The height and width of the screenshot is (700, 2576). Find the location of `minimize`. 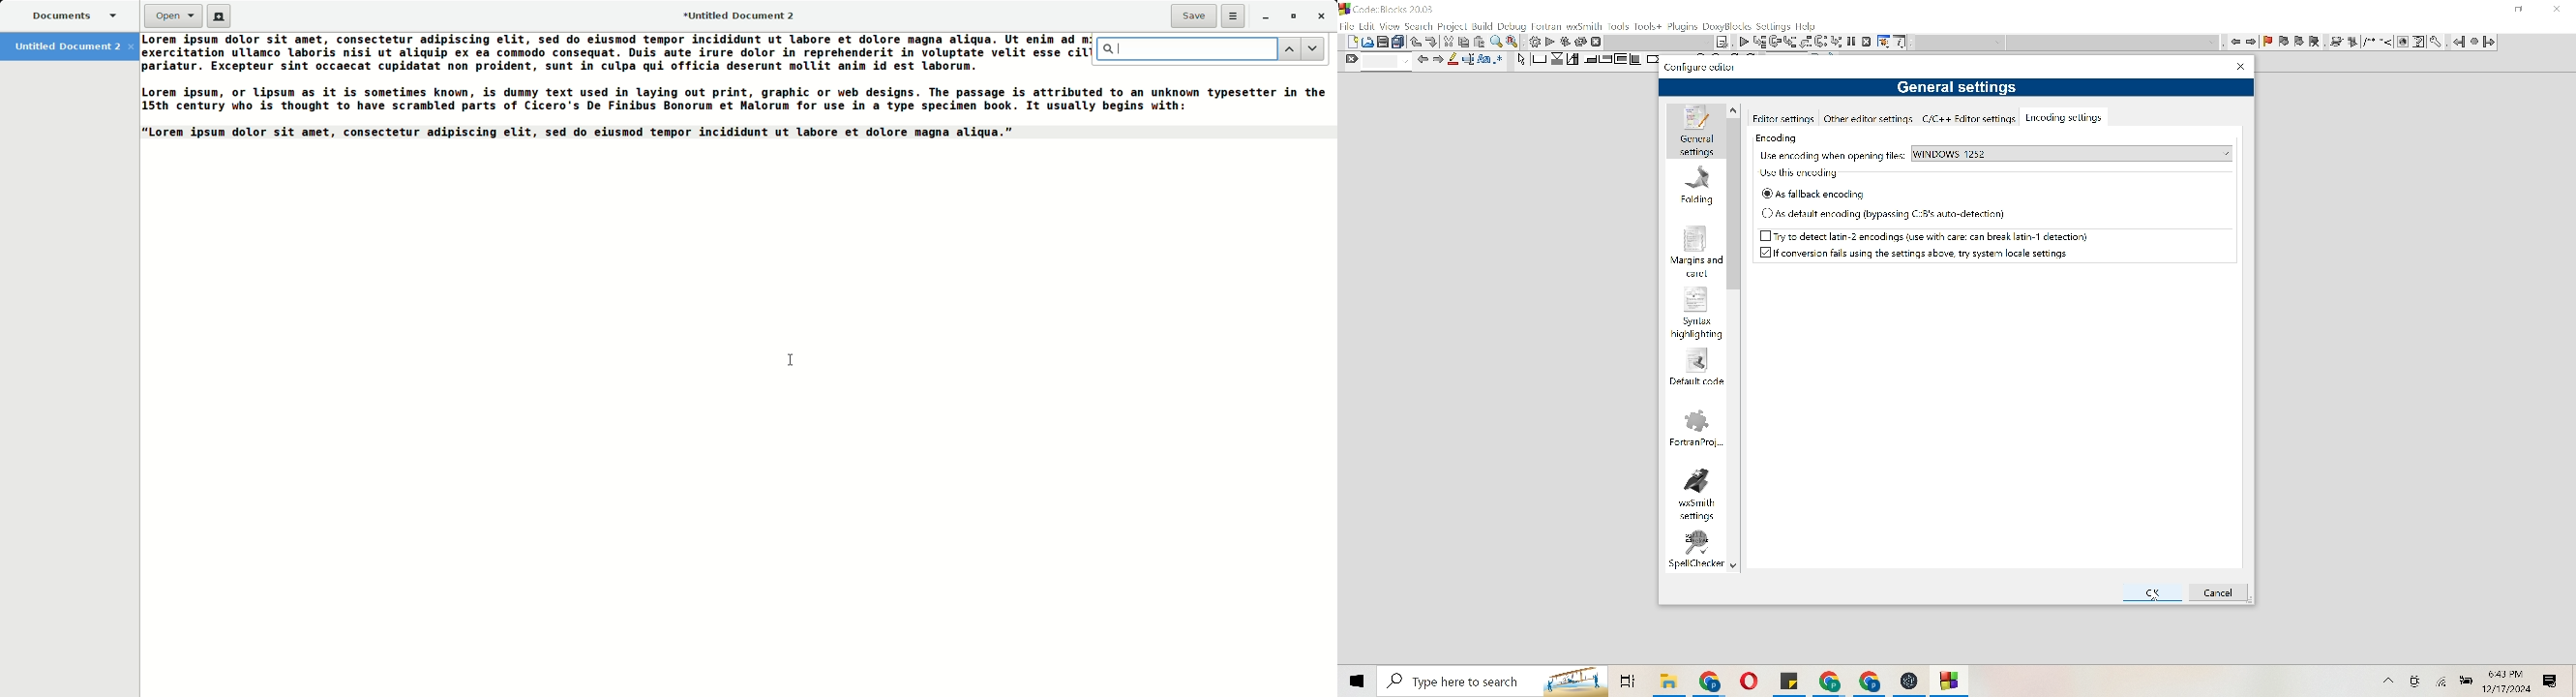

minimize is located at coordinates (2520, 10).